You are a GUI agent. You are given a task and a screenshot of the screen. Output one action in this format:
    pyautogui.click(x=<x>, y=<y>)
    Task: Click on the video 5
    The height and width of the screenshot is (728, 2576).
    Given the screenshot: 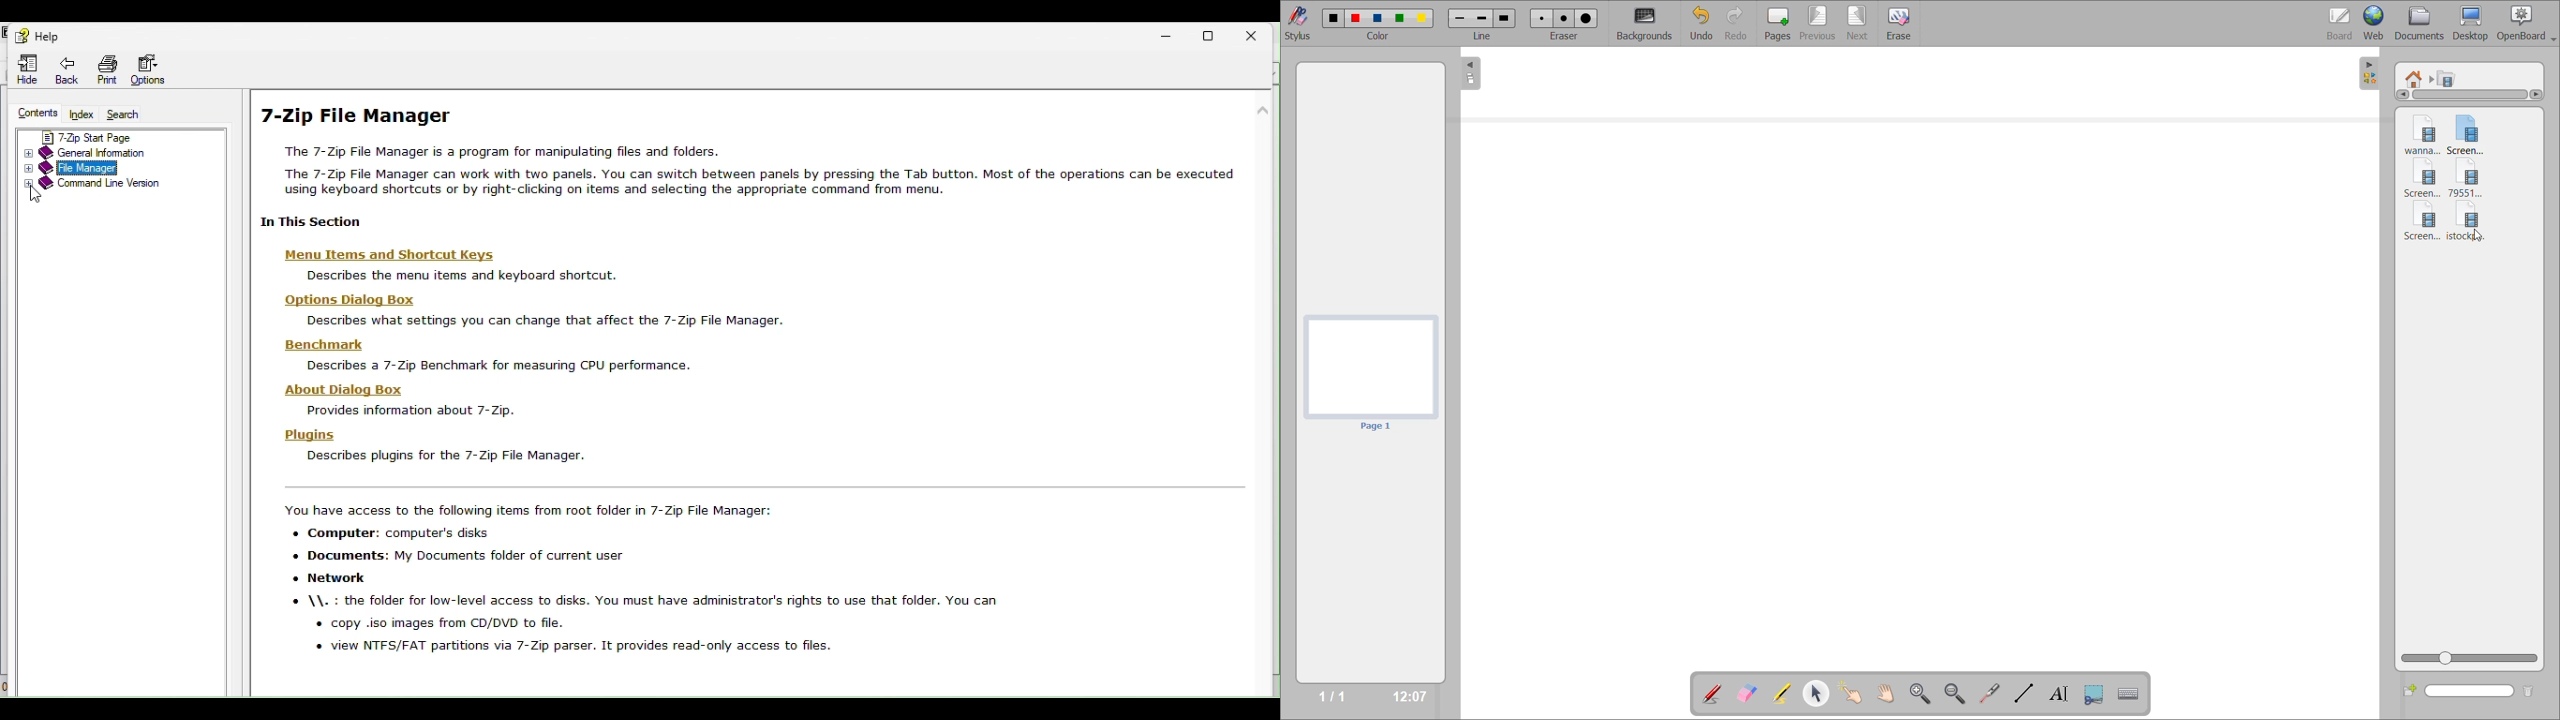 What is the action you would take?
    pyautogui.click(x=2419, y=224)
    